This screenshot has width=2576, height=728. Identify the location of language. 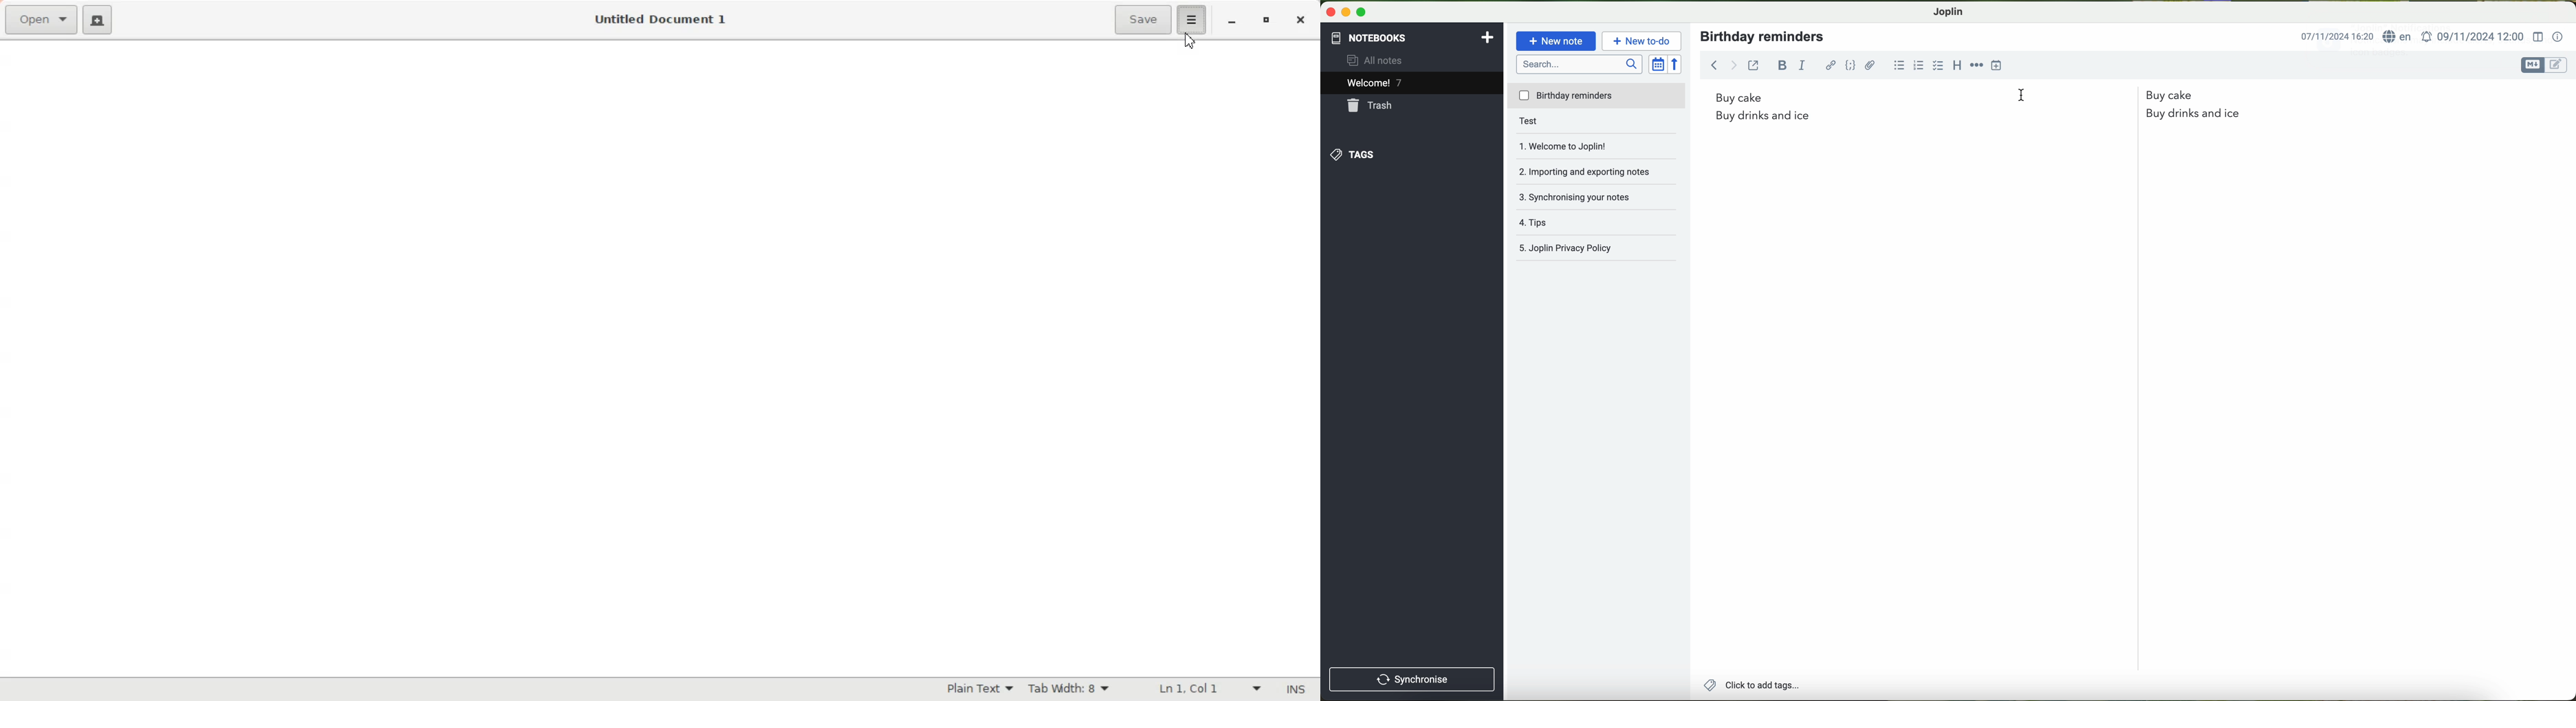
(2492, 38).